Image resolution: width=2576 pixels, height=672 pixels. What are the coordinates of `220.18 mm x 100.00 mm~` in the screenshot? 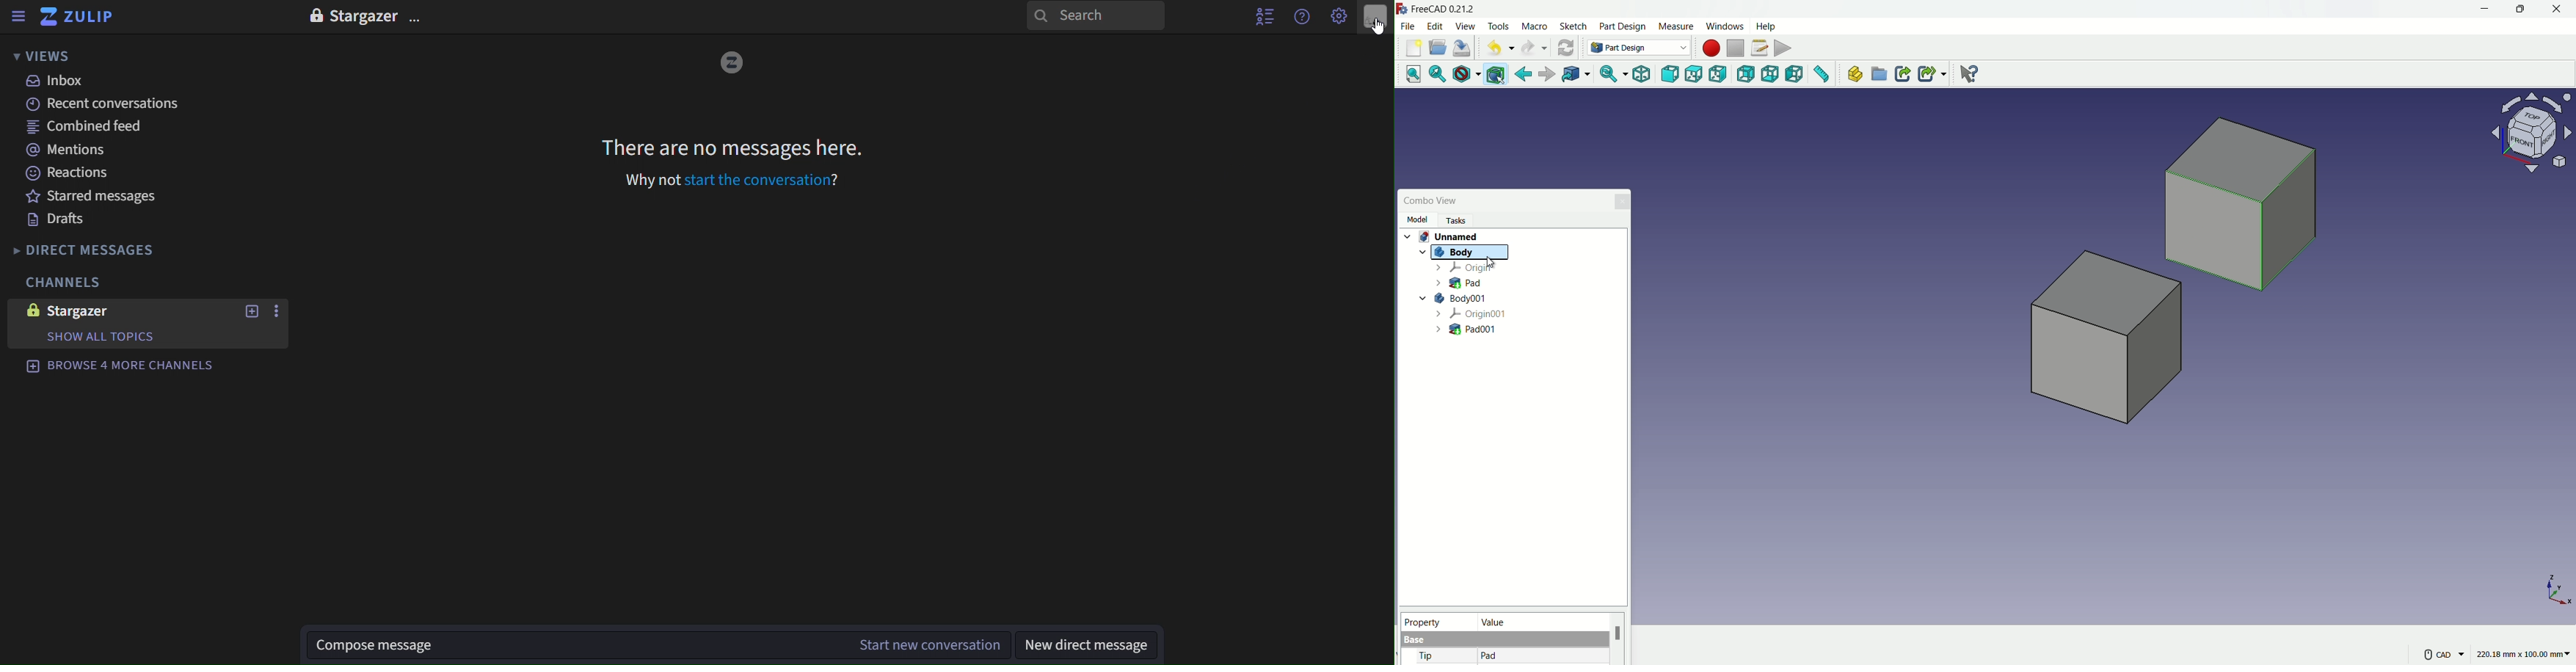 It's located at (2524, 654).